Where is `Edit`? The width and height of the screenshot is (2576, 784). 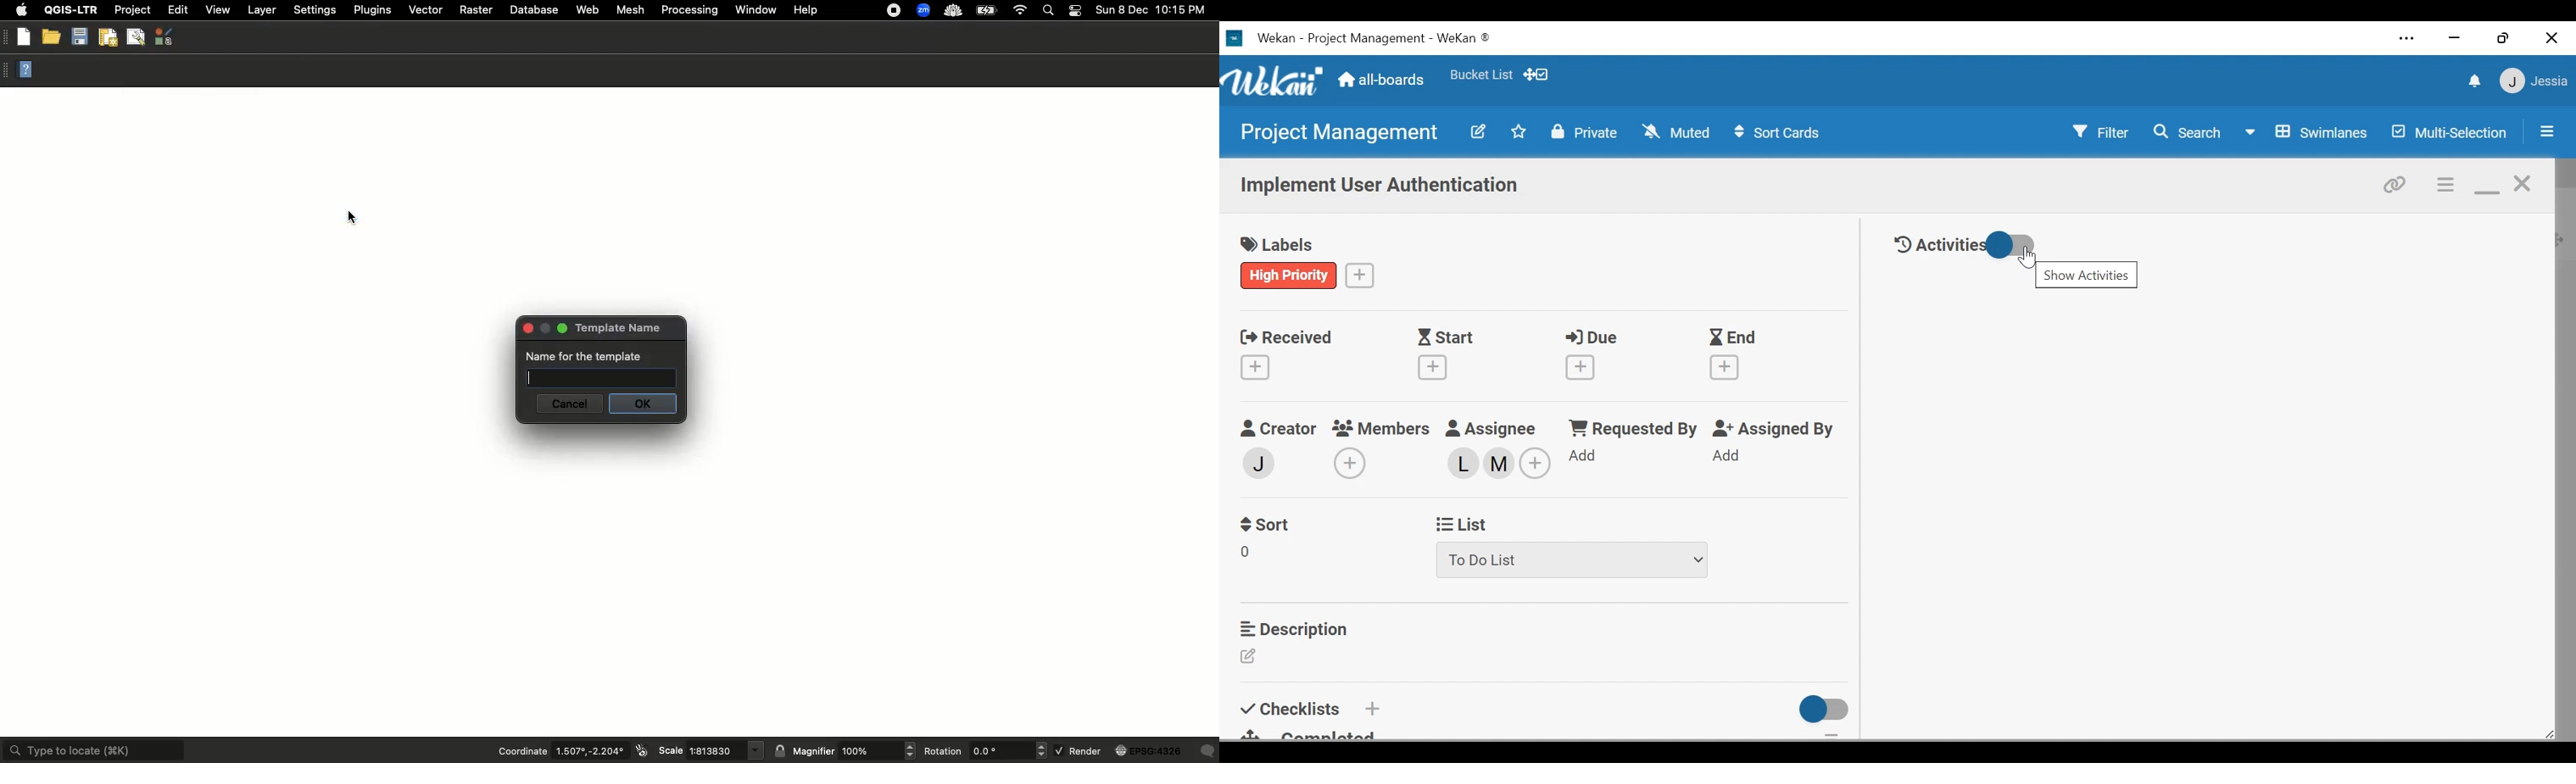
Edit is located at coordinates (1253, 658).